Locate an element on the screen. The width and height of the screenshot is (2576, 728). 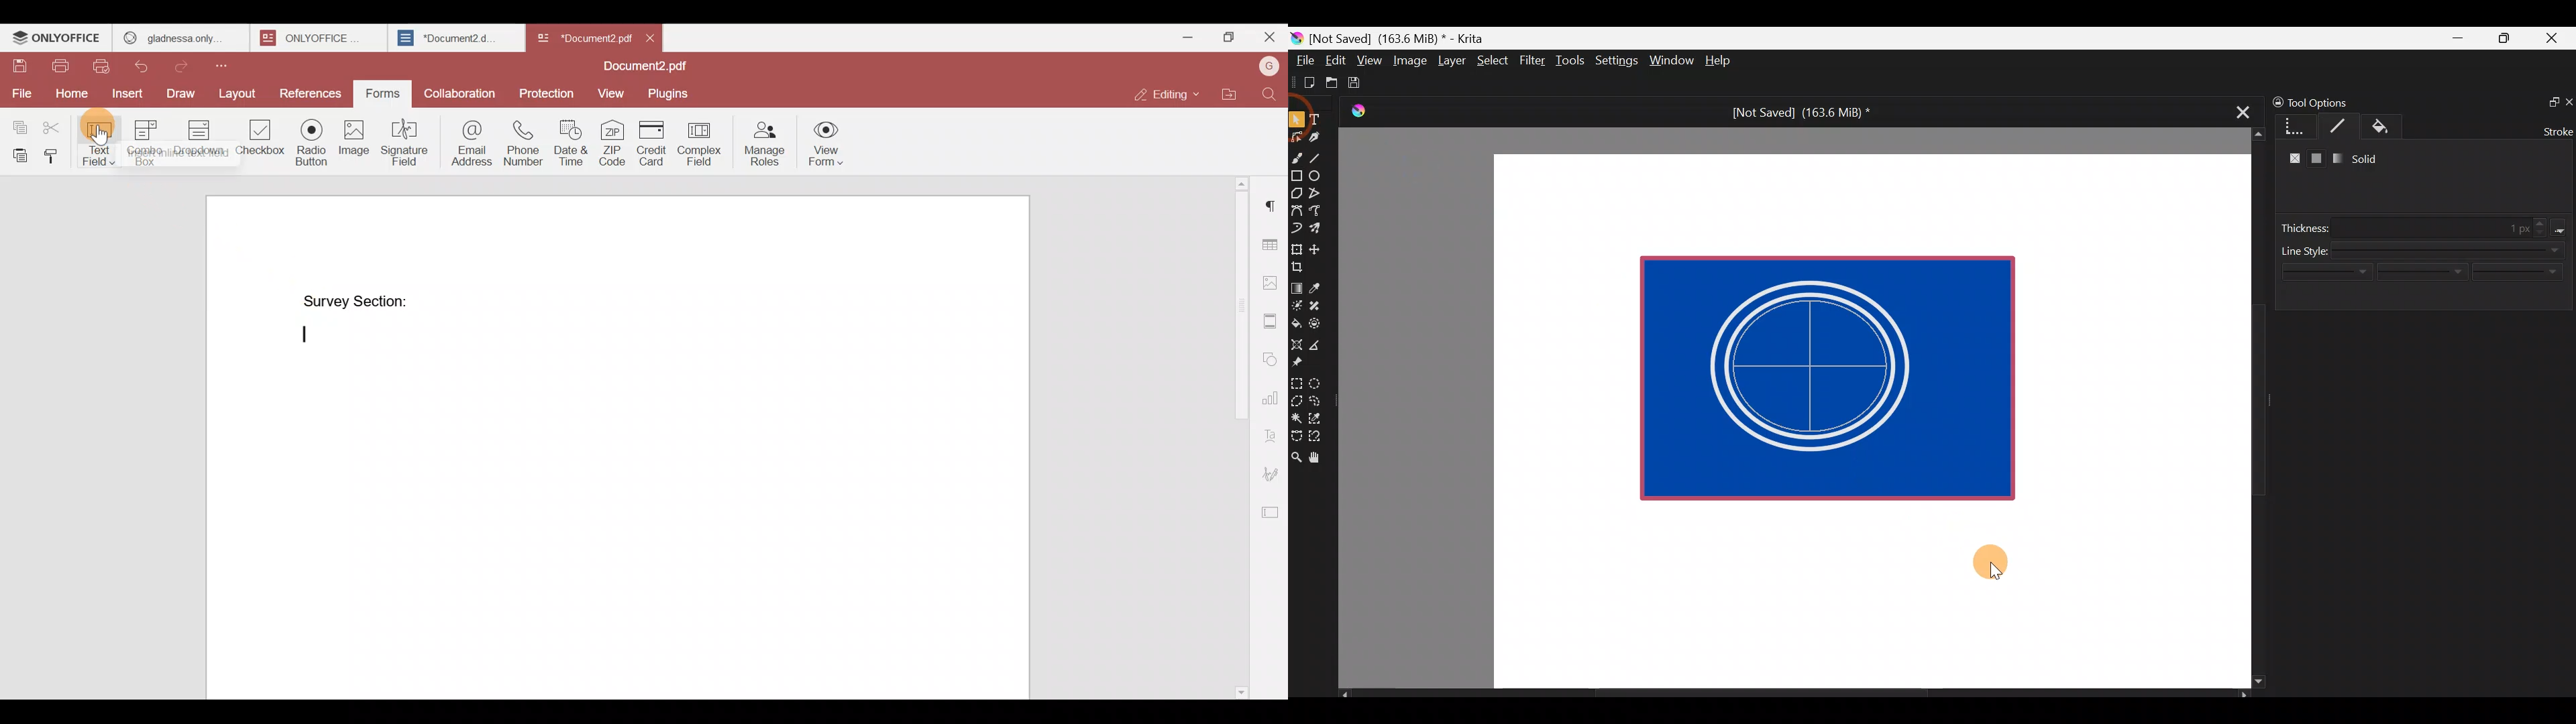
Line style is located at coordinates (2425, 278).